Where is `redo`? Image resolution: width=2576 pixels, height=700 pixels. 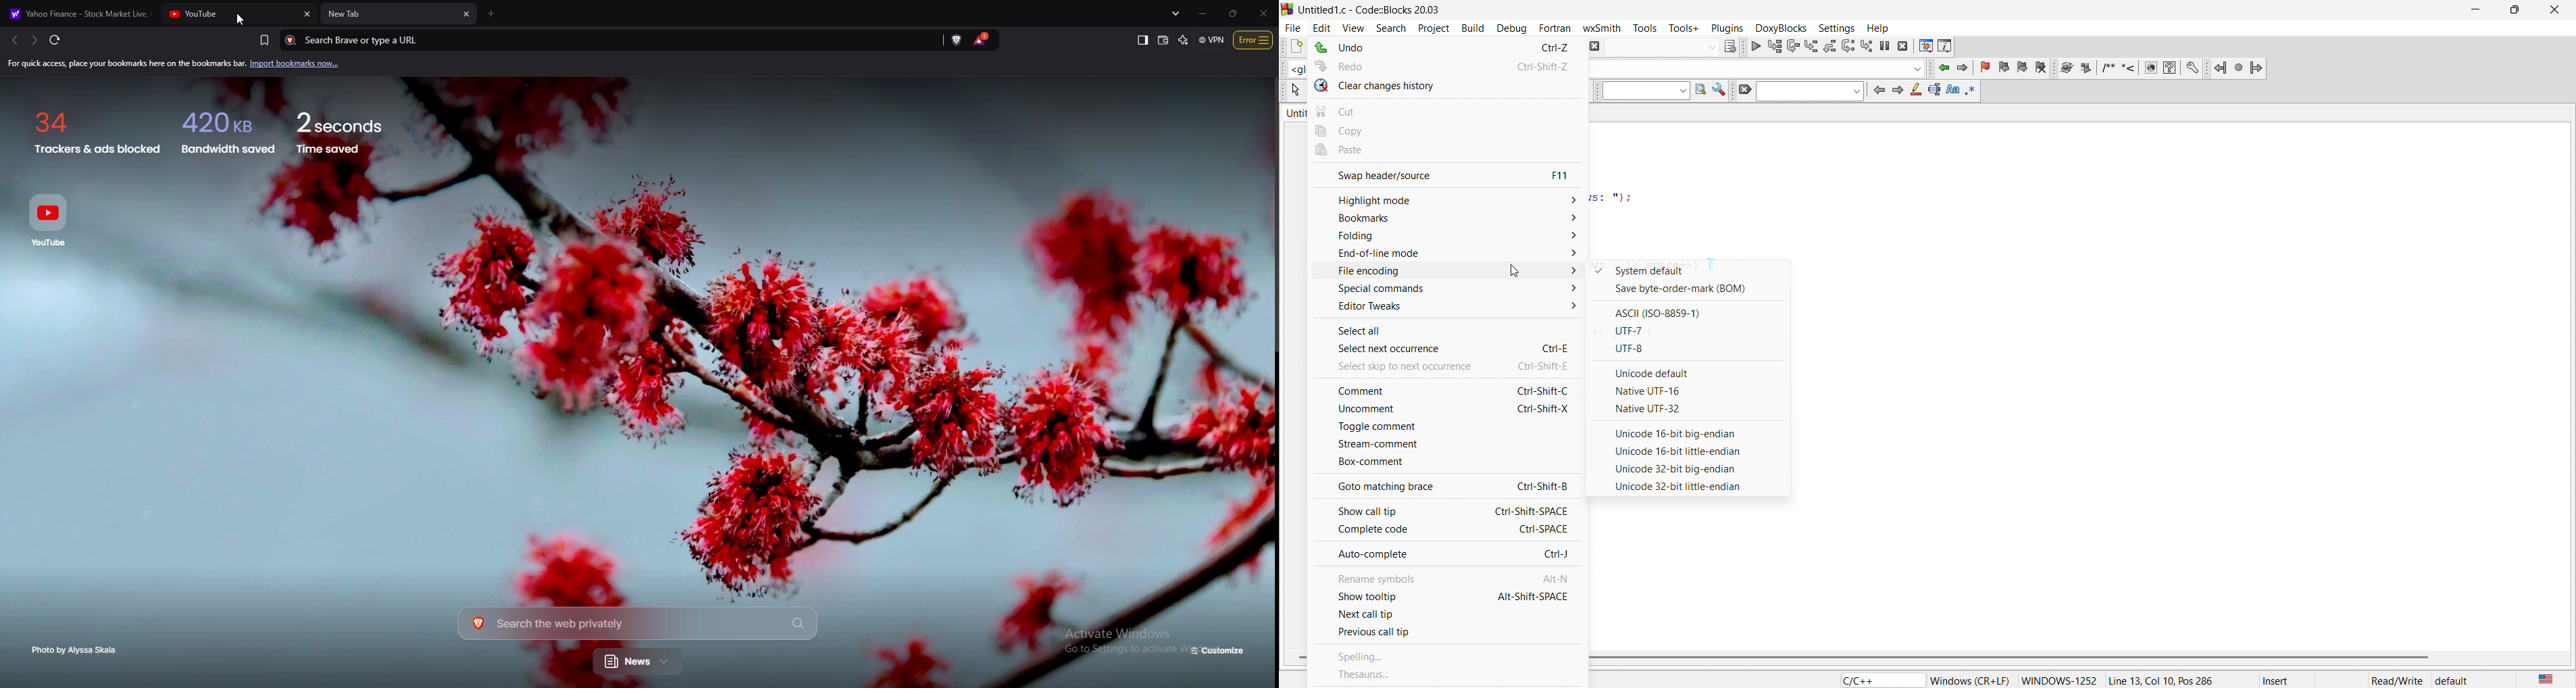
redo is located at coordinates (1444, 67).